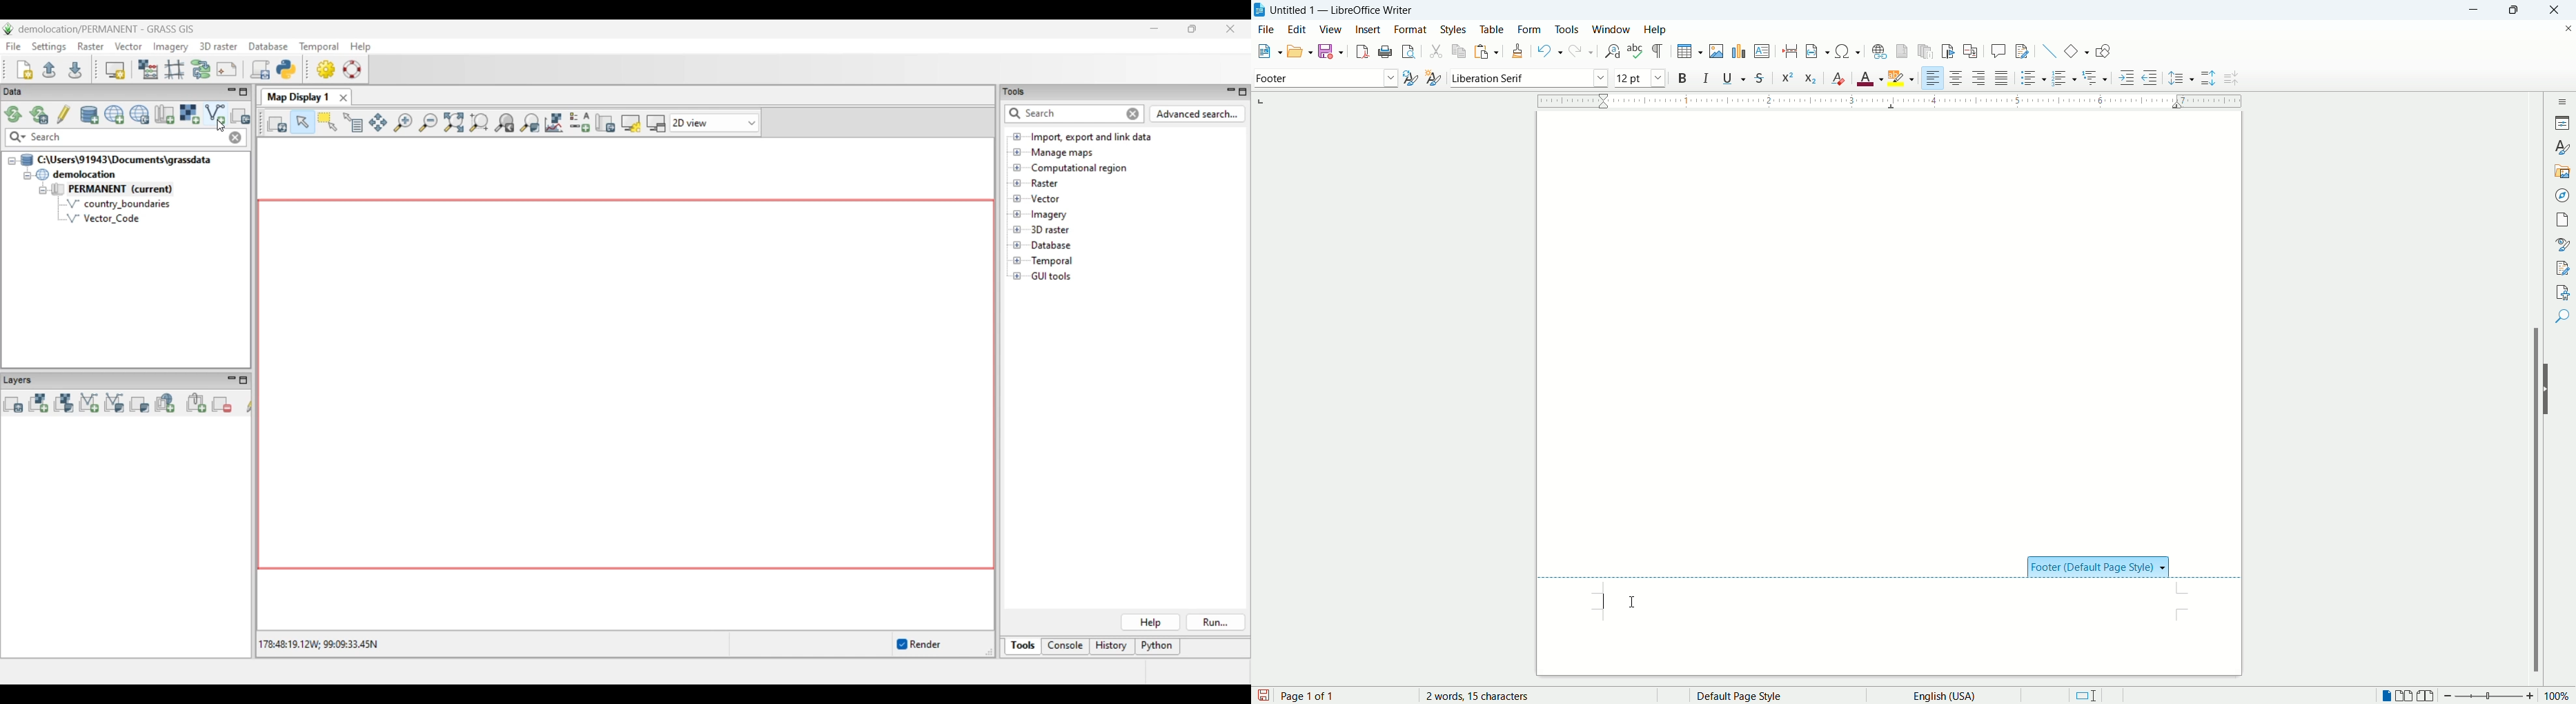  Describe the element at coordinates (1433, 78) in the screenshot. I see `new style` at that location.